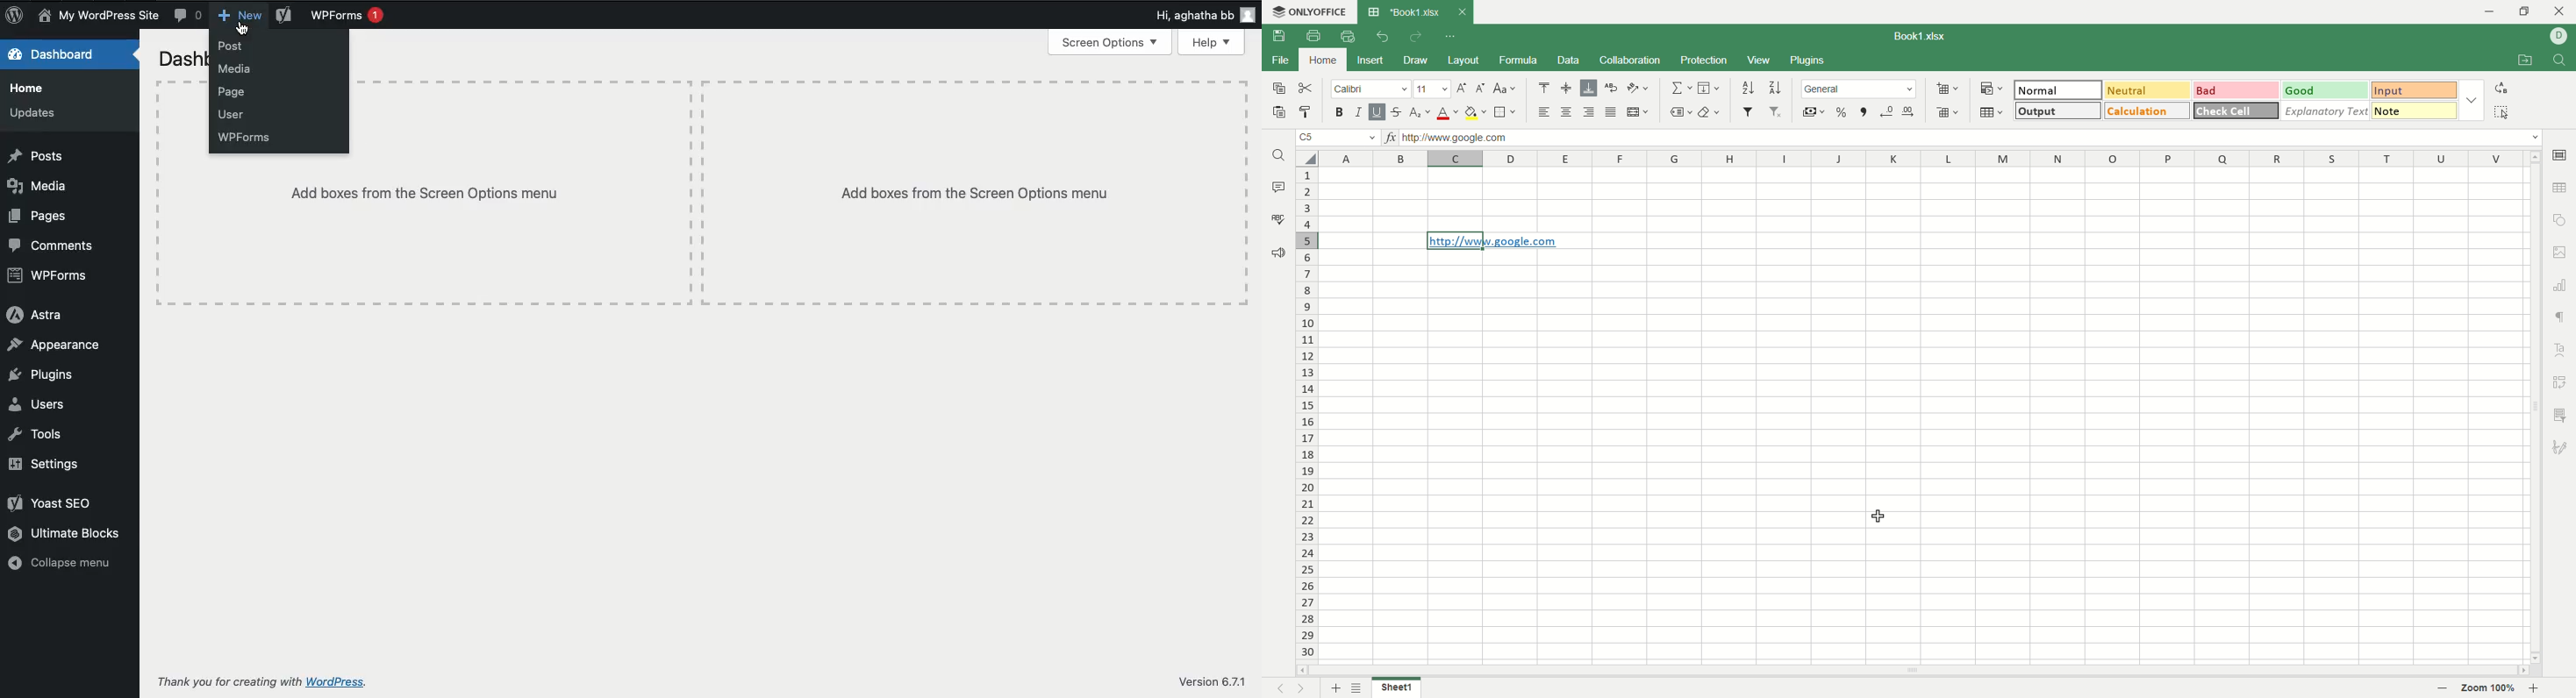  Describe the element at coordinates (1992, 112) in the screenshot. I see `format as table template` at that location.